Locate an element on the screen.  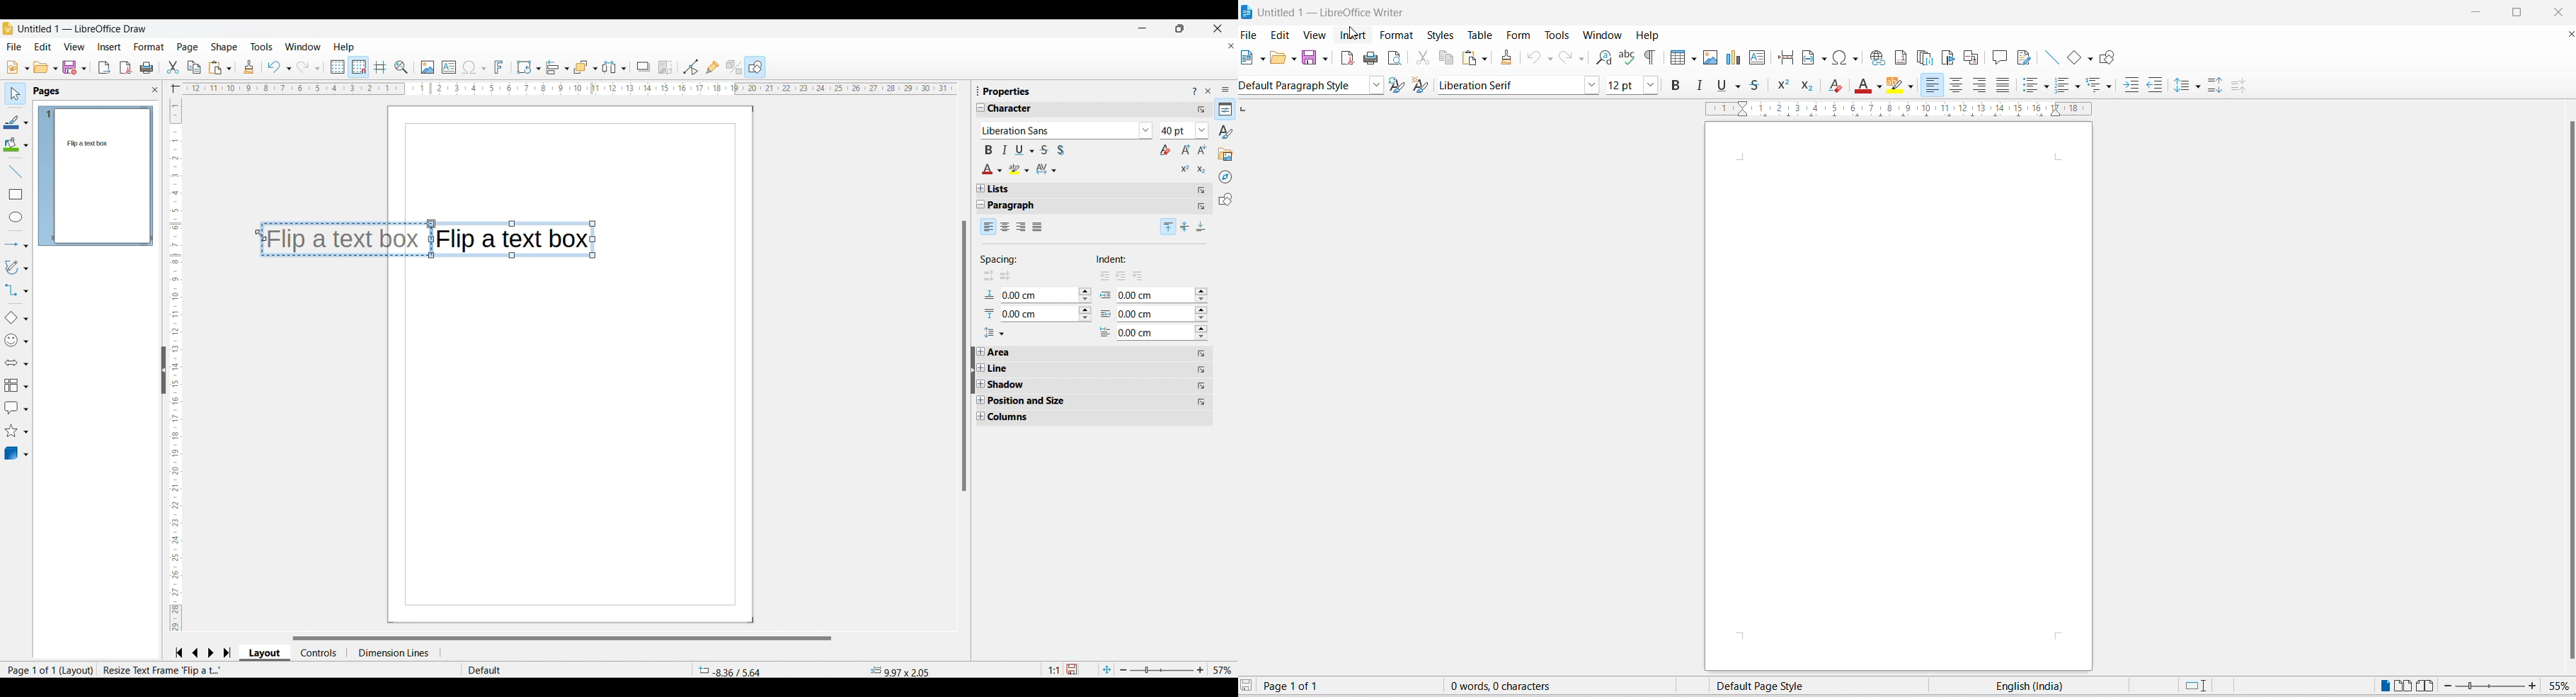
Save options is located at coordinates (75, 67).